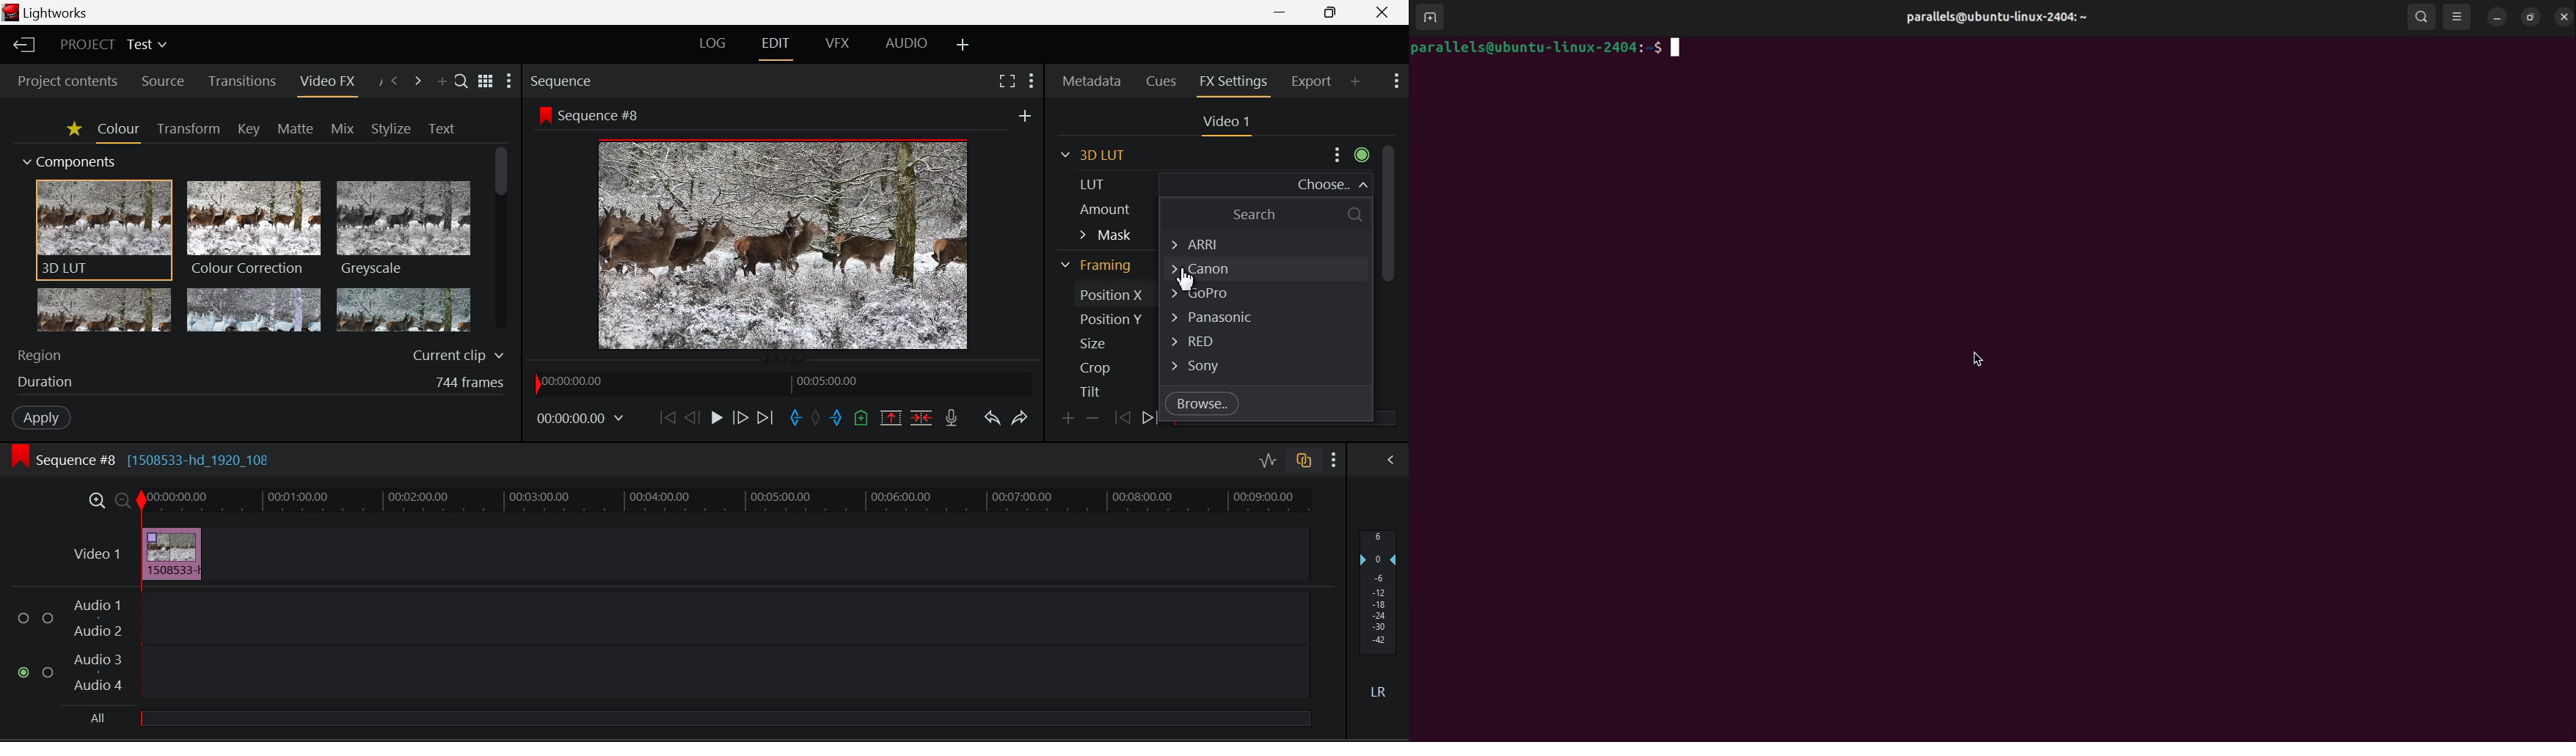 This screenshot has width=2576, height=756. What do you see at coordinates (780, 246) in the screenshot?
I see `Sequence Preview Screen` at bounding box center [780, 246].